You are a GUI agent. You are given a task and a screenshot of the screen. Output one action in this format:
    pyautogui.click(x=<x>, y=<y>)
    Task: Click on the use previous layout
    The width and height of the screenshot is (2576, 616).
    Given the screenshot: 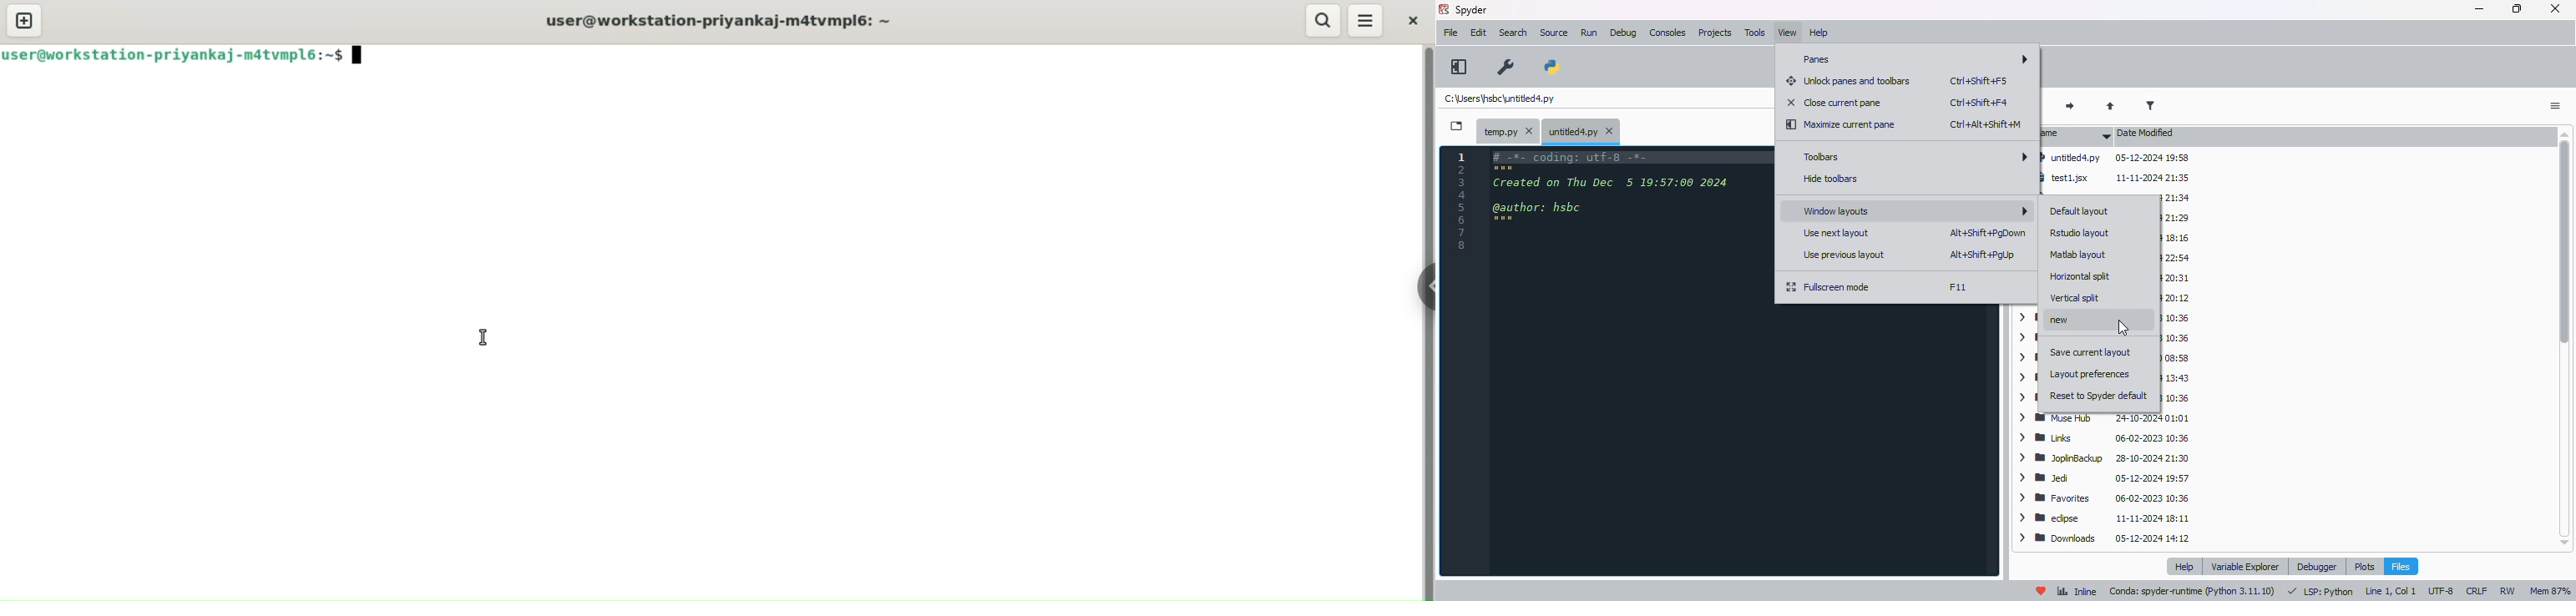 What is the action you would take?
    pyautogui.click(x=1847, y=255)
    